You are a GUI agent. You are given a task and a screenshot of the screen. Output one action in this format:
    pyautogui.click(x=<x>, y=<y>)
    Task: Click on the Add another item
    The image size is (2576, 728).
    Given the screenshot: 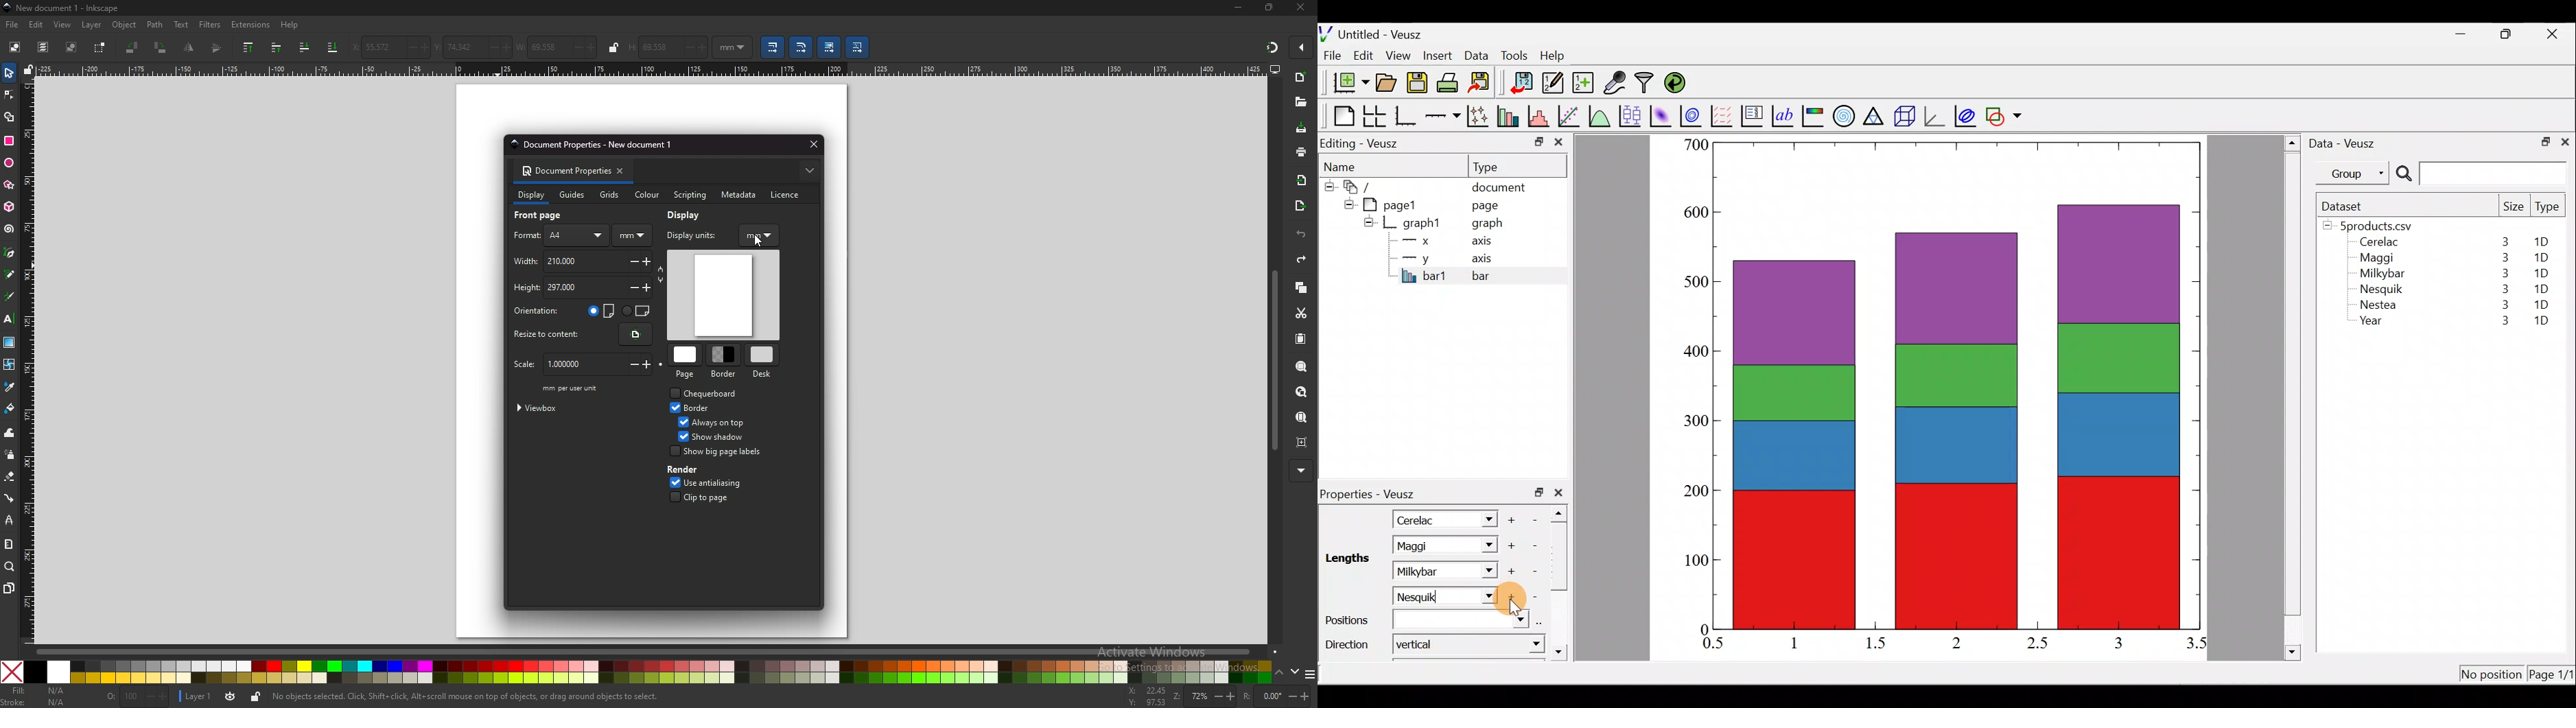 What is the action you would take?
    pyautogui.click(x=1513, y=572)
    